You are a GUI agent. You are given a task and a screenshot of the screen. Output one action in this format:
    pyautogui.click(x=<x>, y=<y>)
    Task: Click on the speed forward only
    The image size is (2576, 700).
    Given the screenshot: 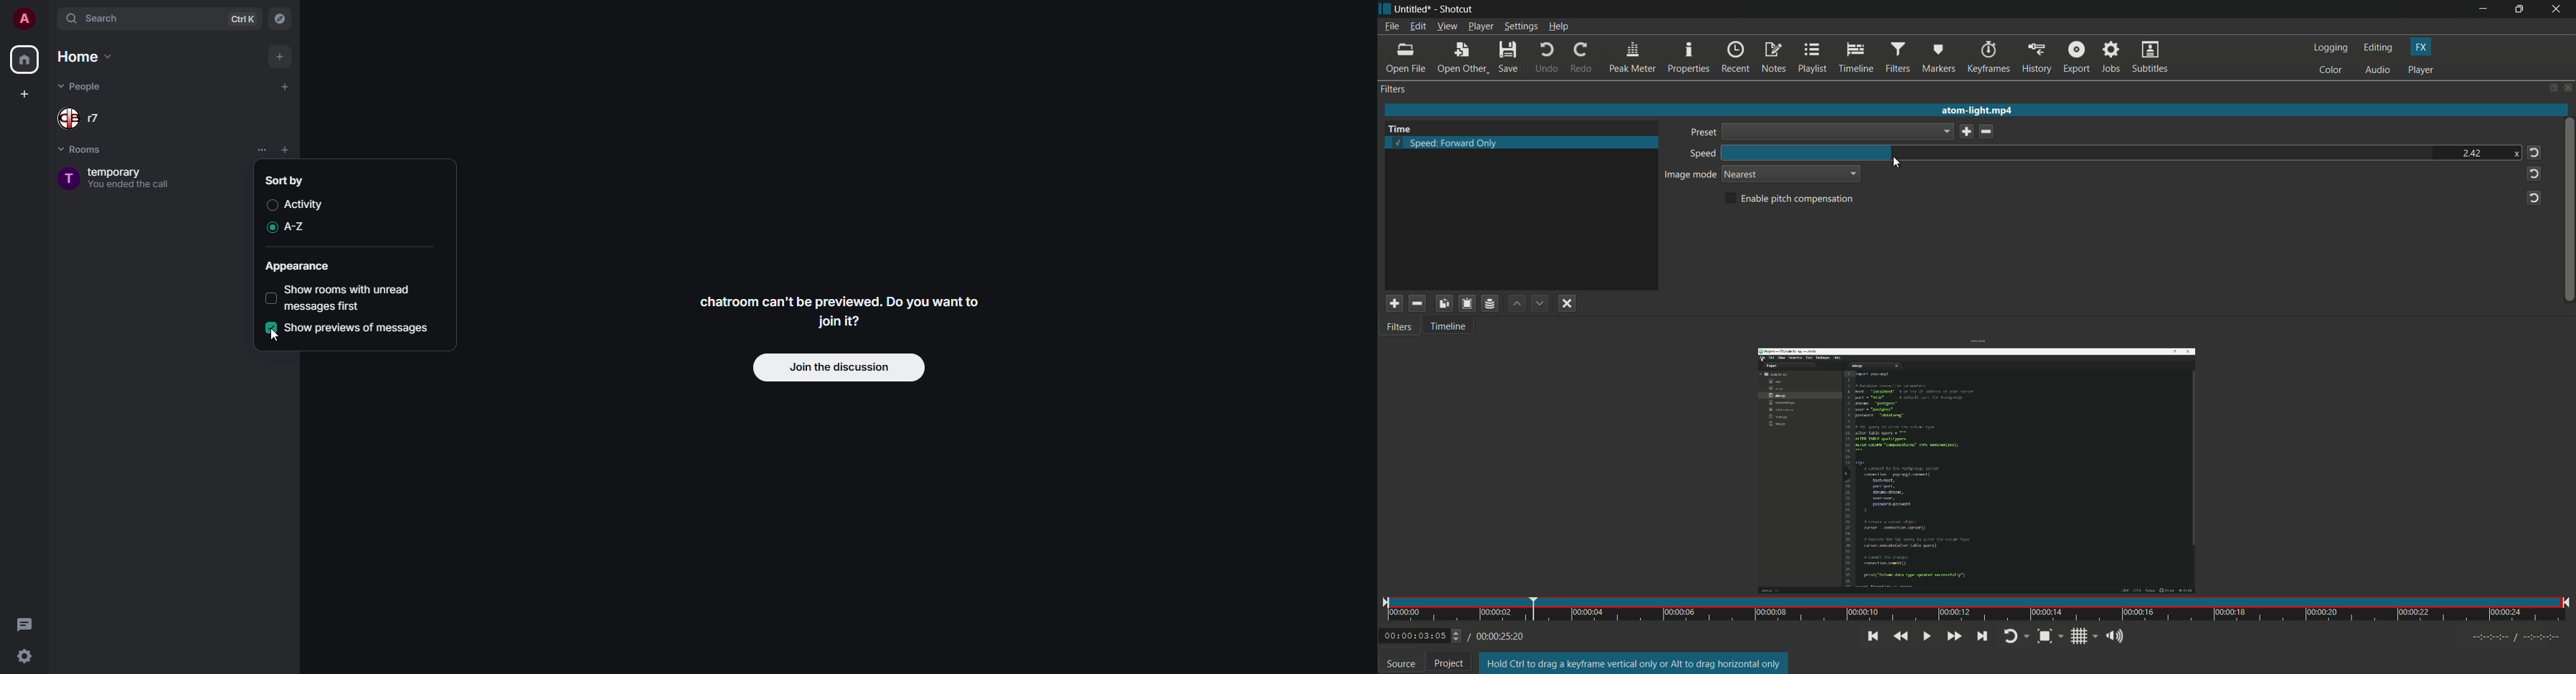 What is the action you would take?
    pyautogui.click(x=1451, y=143)
    